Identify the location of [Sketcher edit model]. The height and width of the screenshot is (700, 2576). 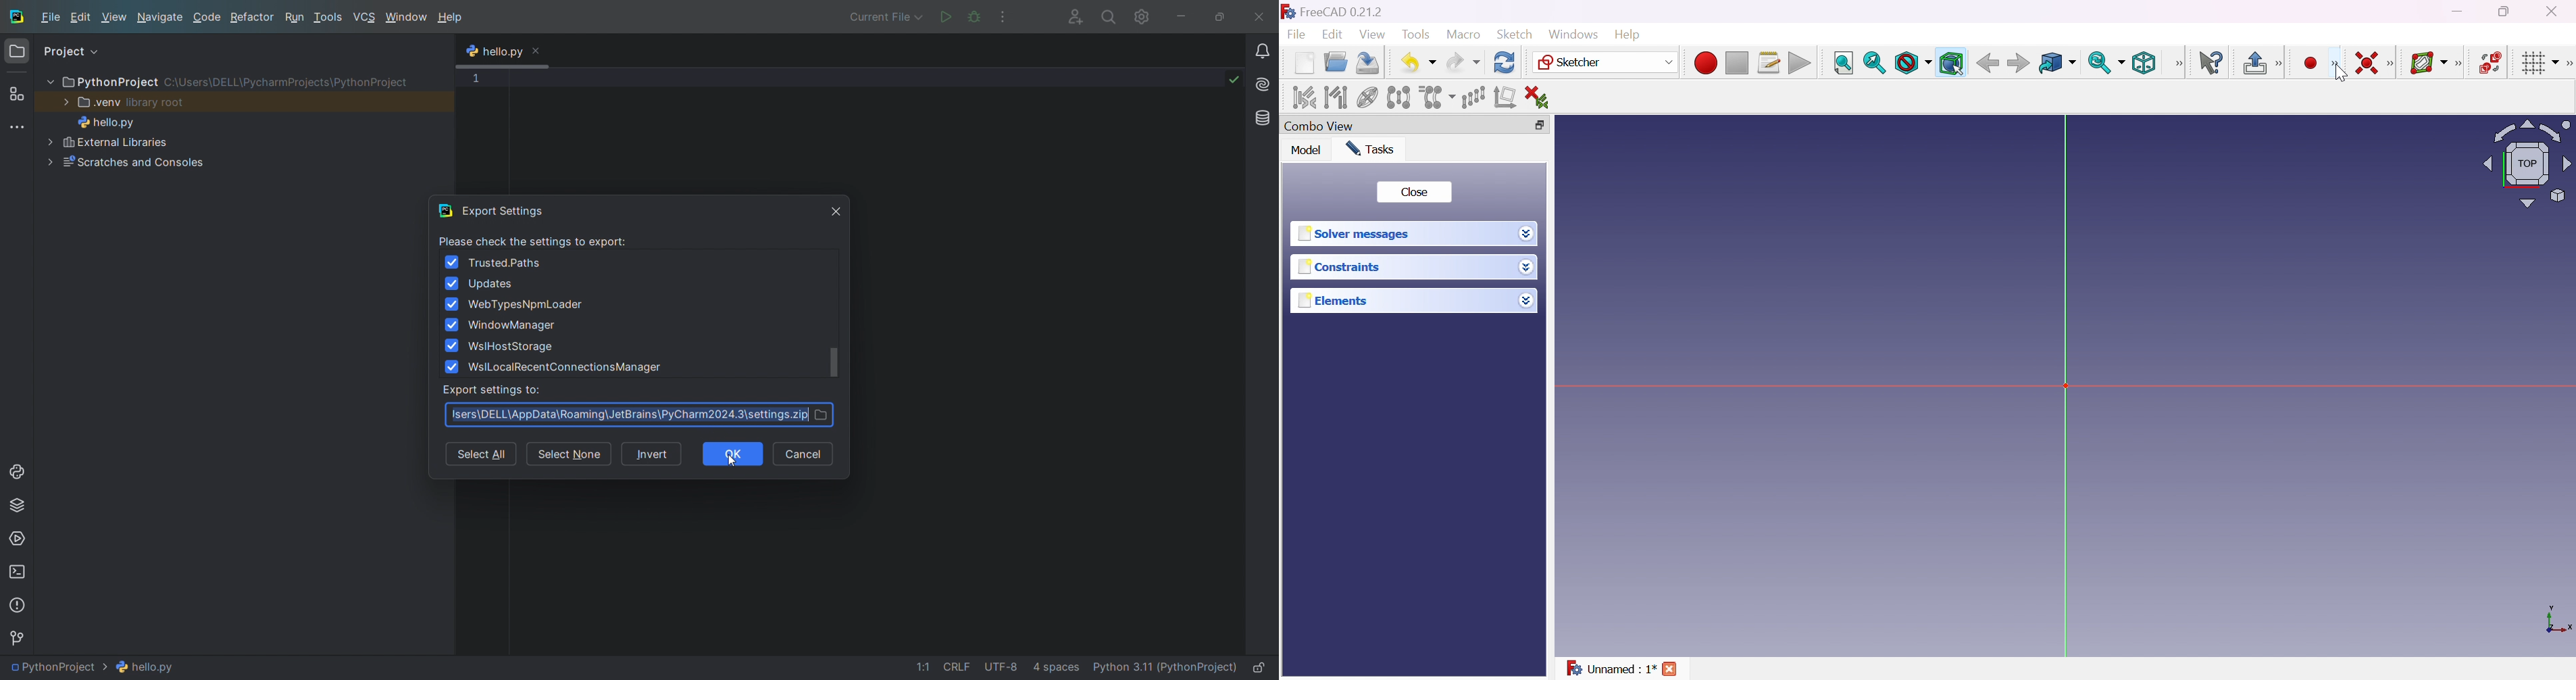
(2280, 64).